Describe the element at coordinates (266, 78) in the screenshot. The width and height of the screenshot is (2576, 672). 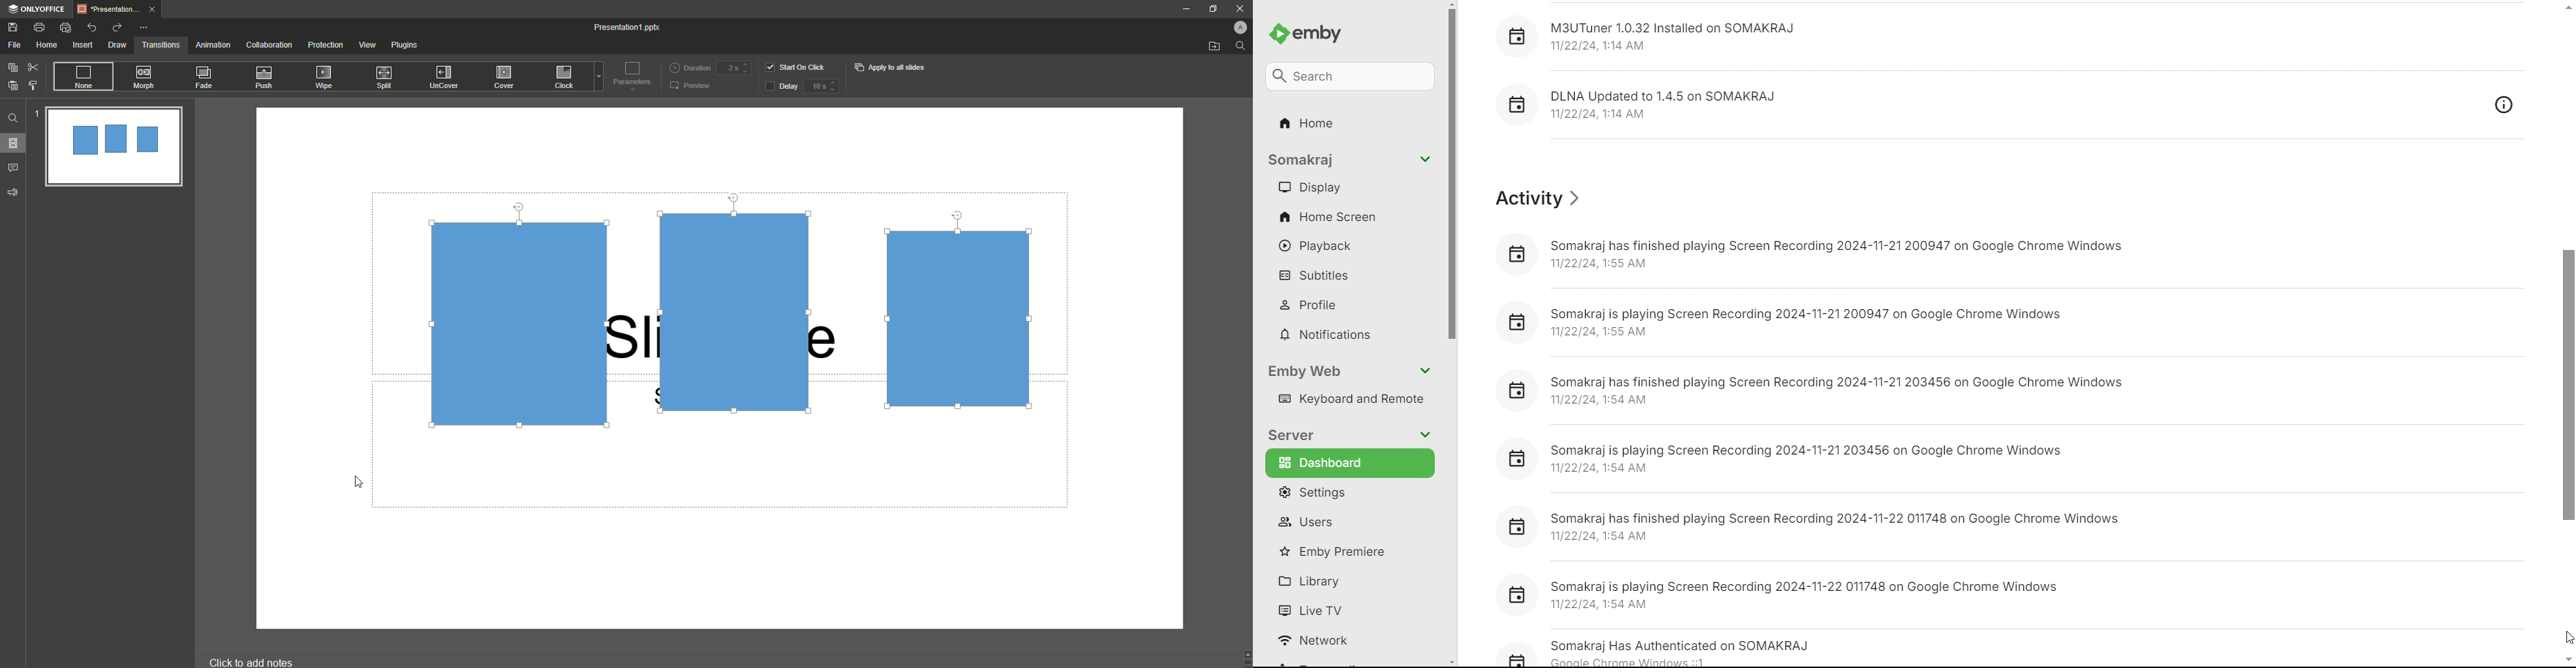
I see `Push` at that location.